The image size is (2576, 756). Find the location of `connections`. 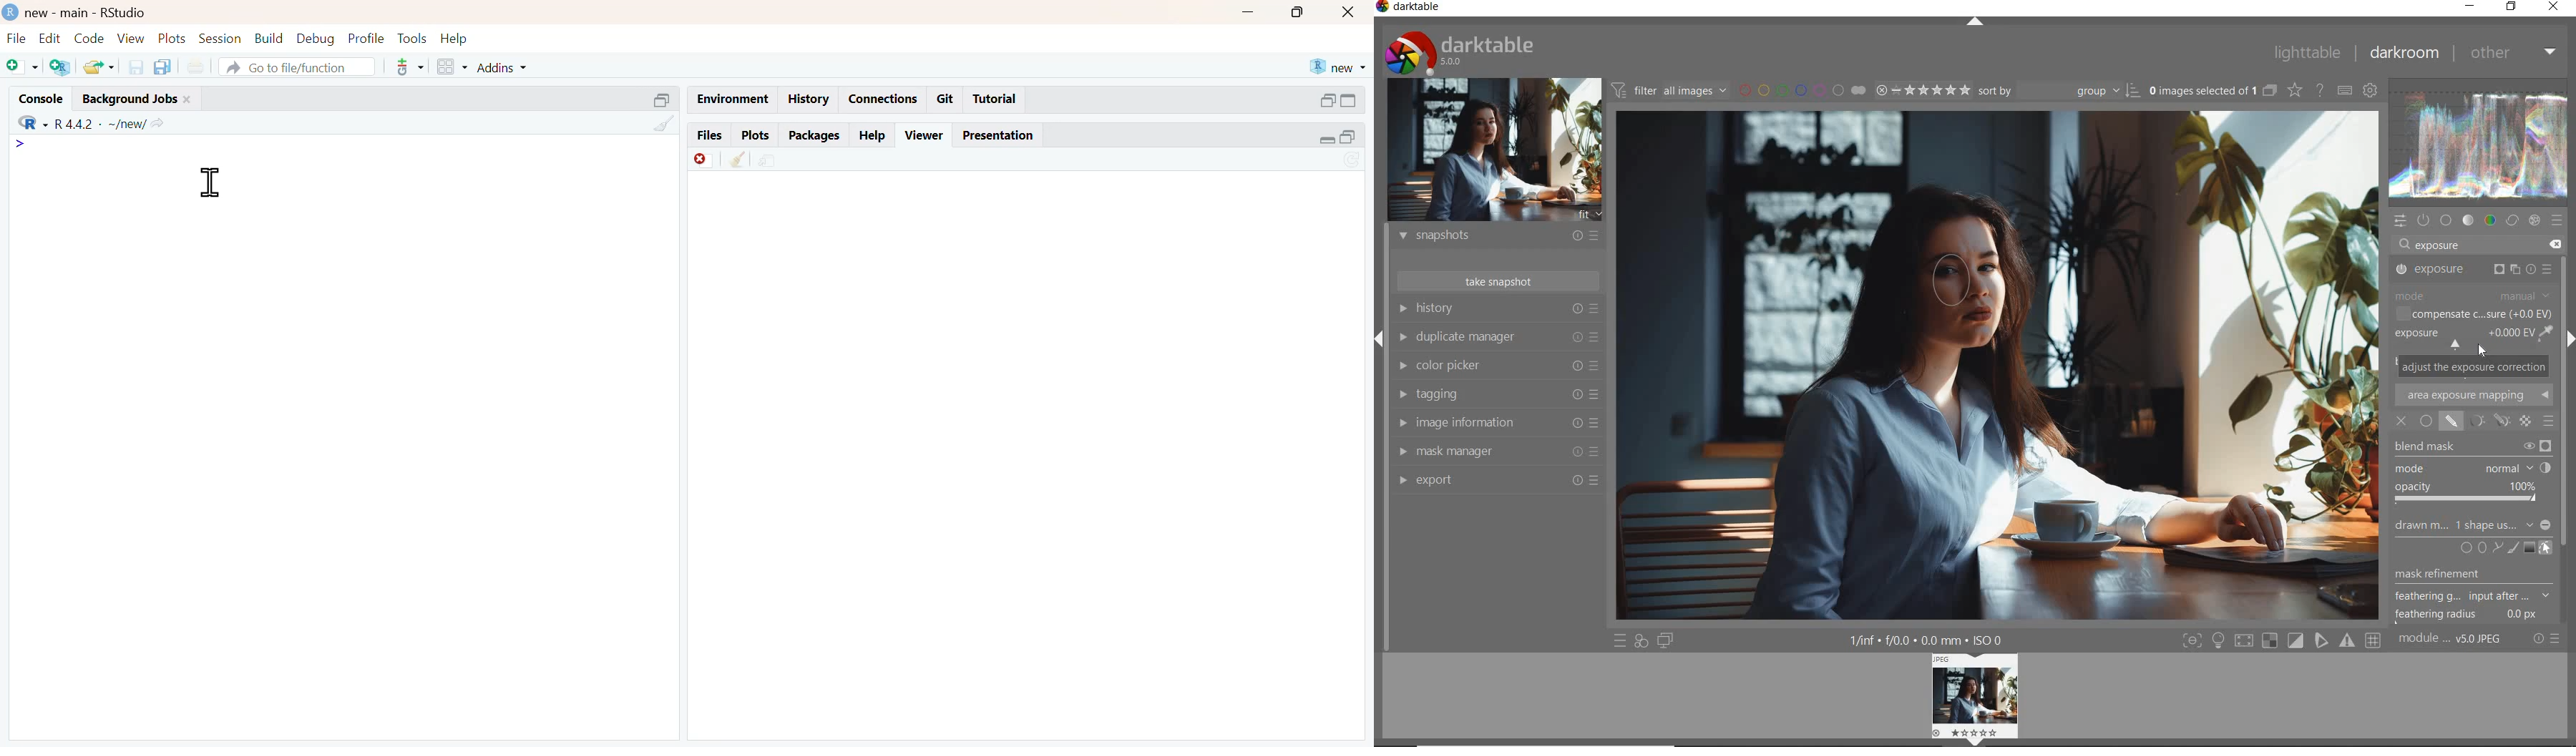

connections is located at coordinates (884, 99).